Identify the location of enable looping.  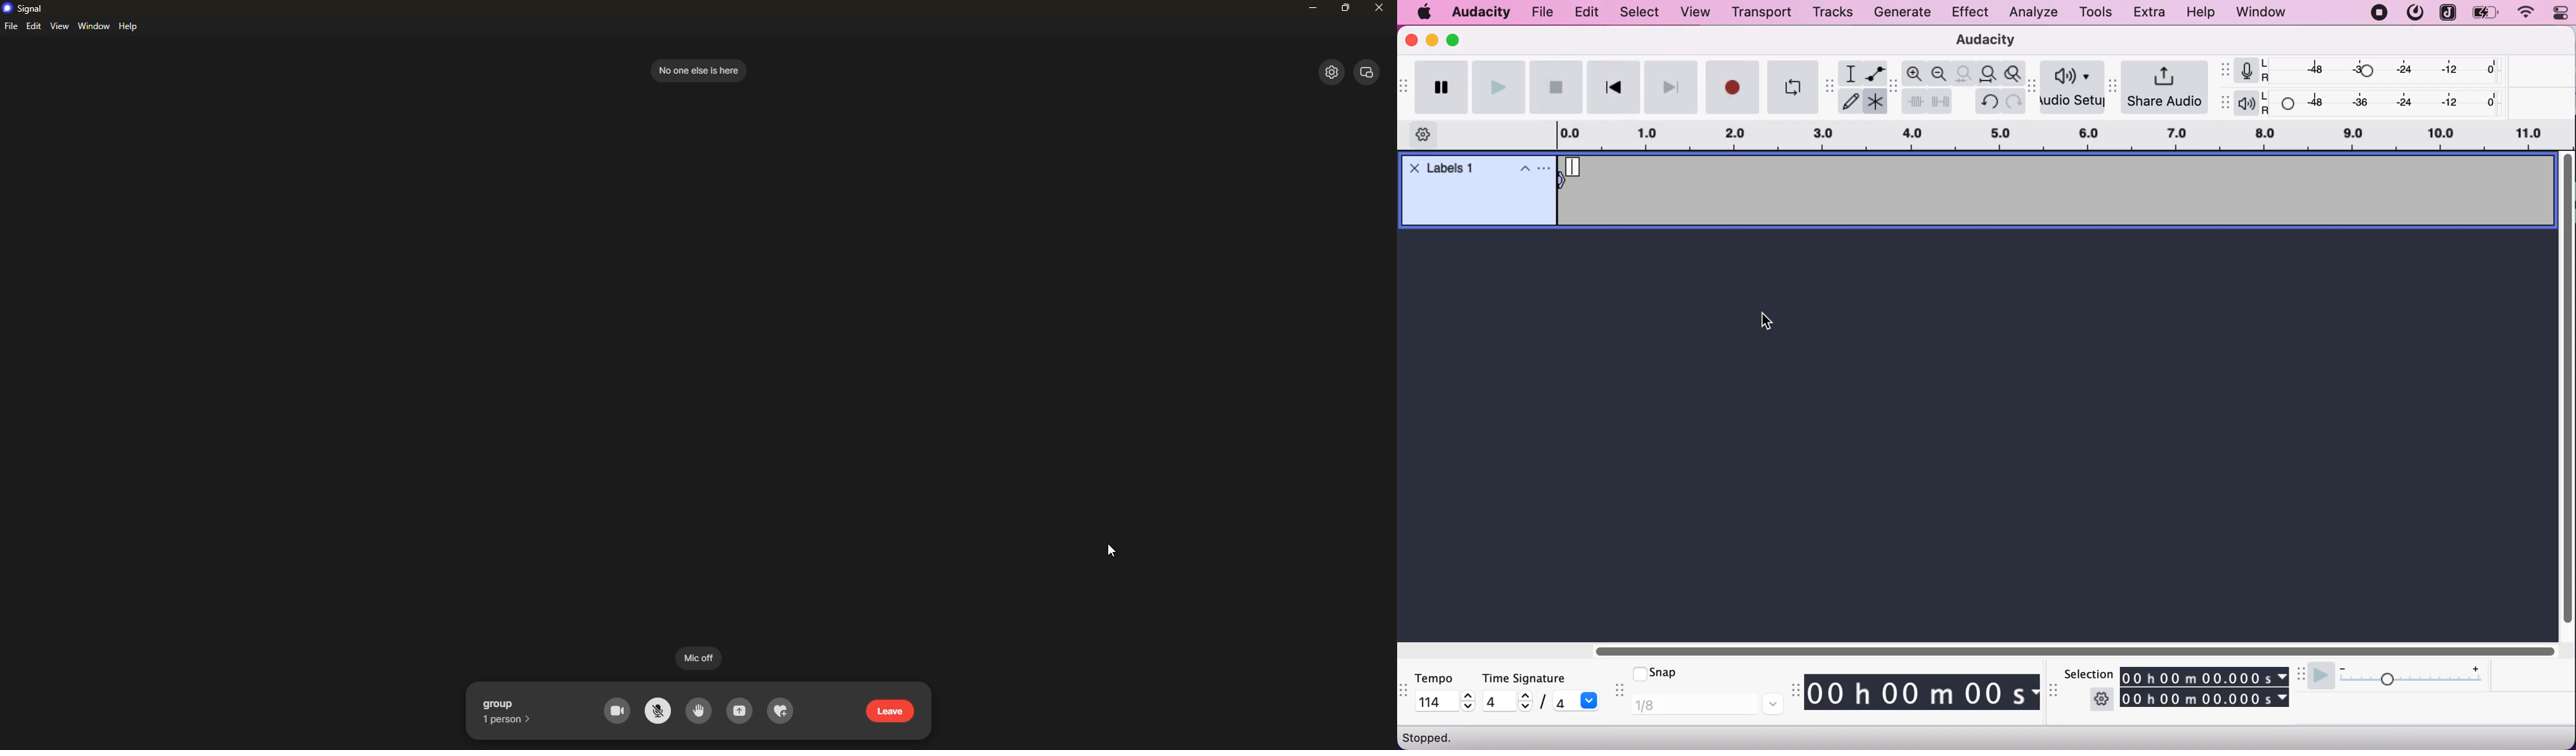
(1792, 87).